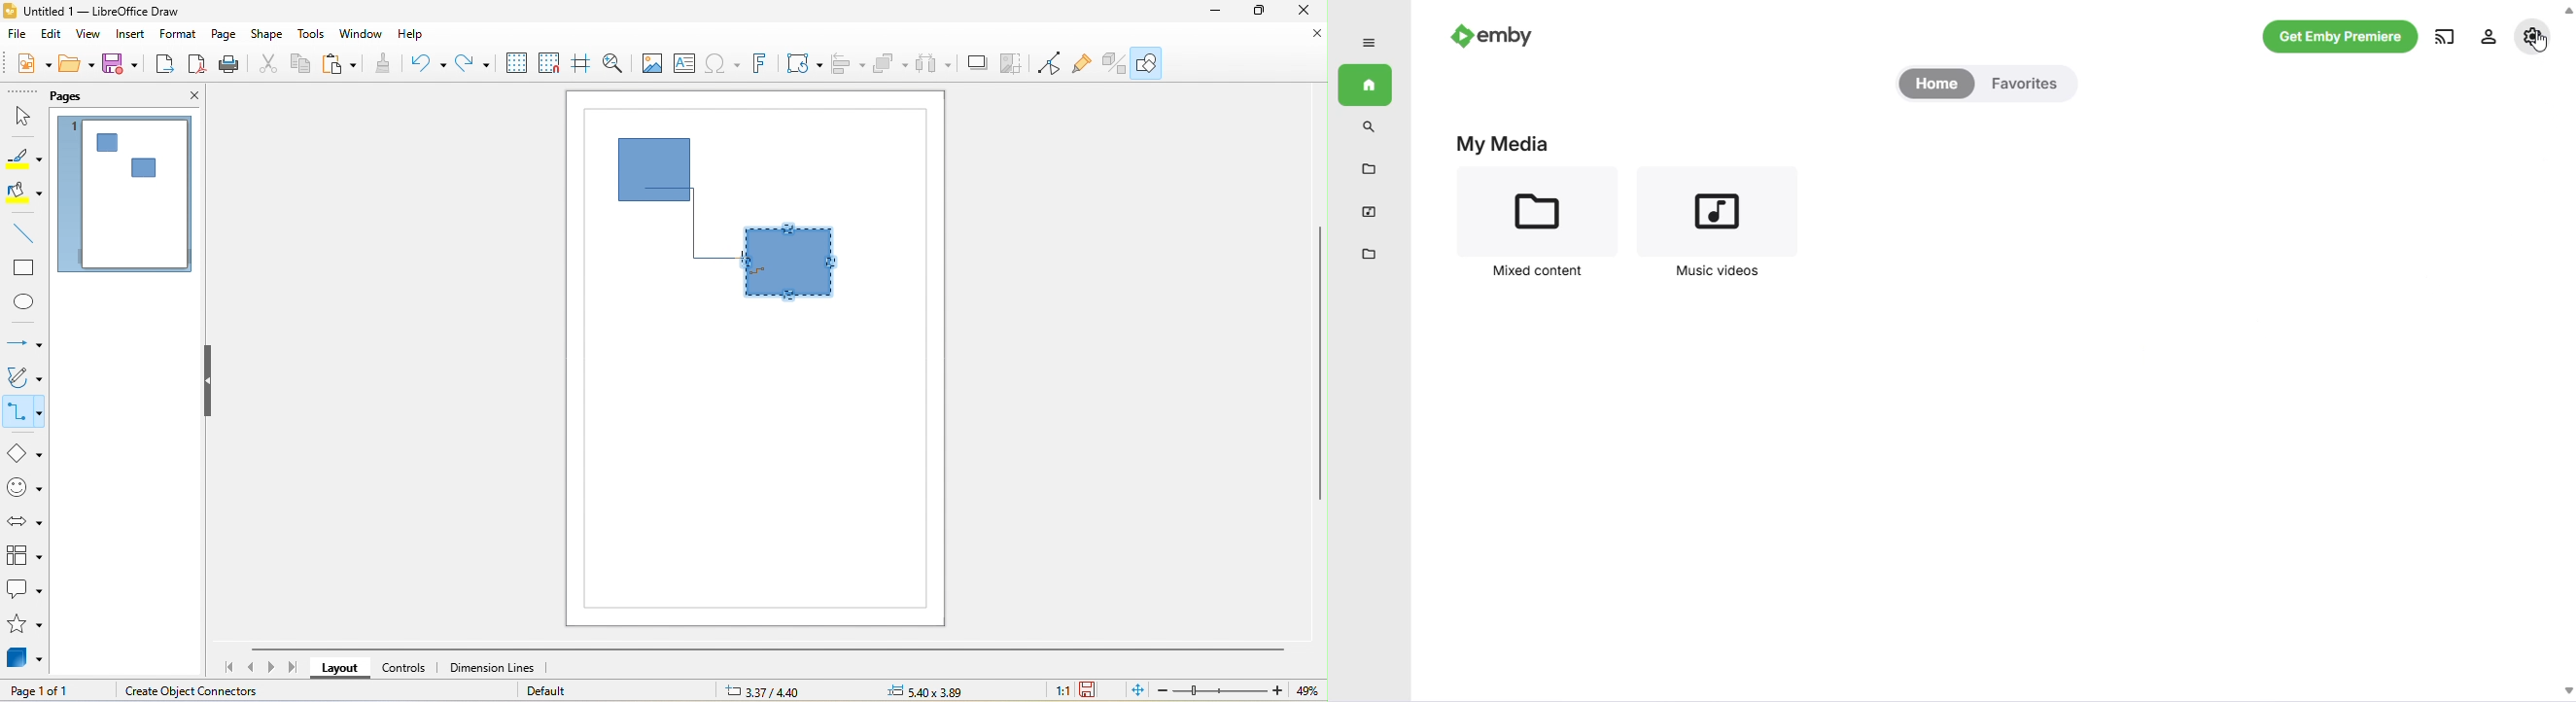 This screenshot has height=728, width=2576. What do you see at coordinates (22, 114) in the screenshot?
I see `select` at bounding box center [22, 114].